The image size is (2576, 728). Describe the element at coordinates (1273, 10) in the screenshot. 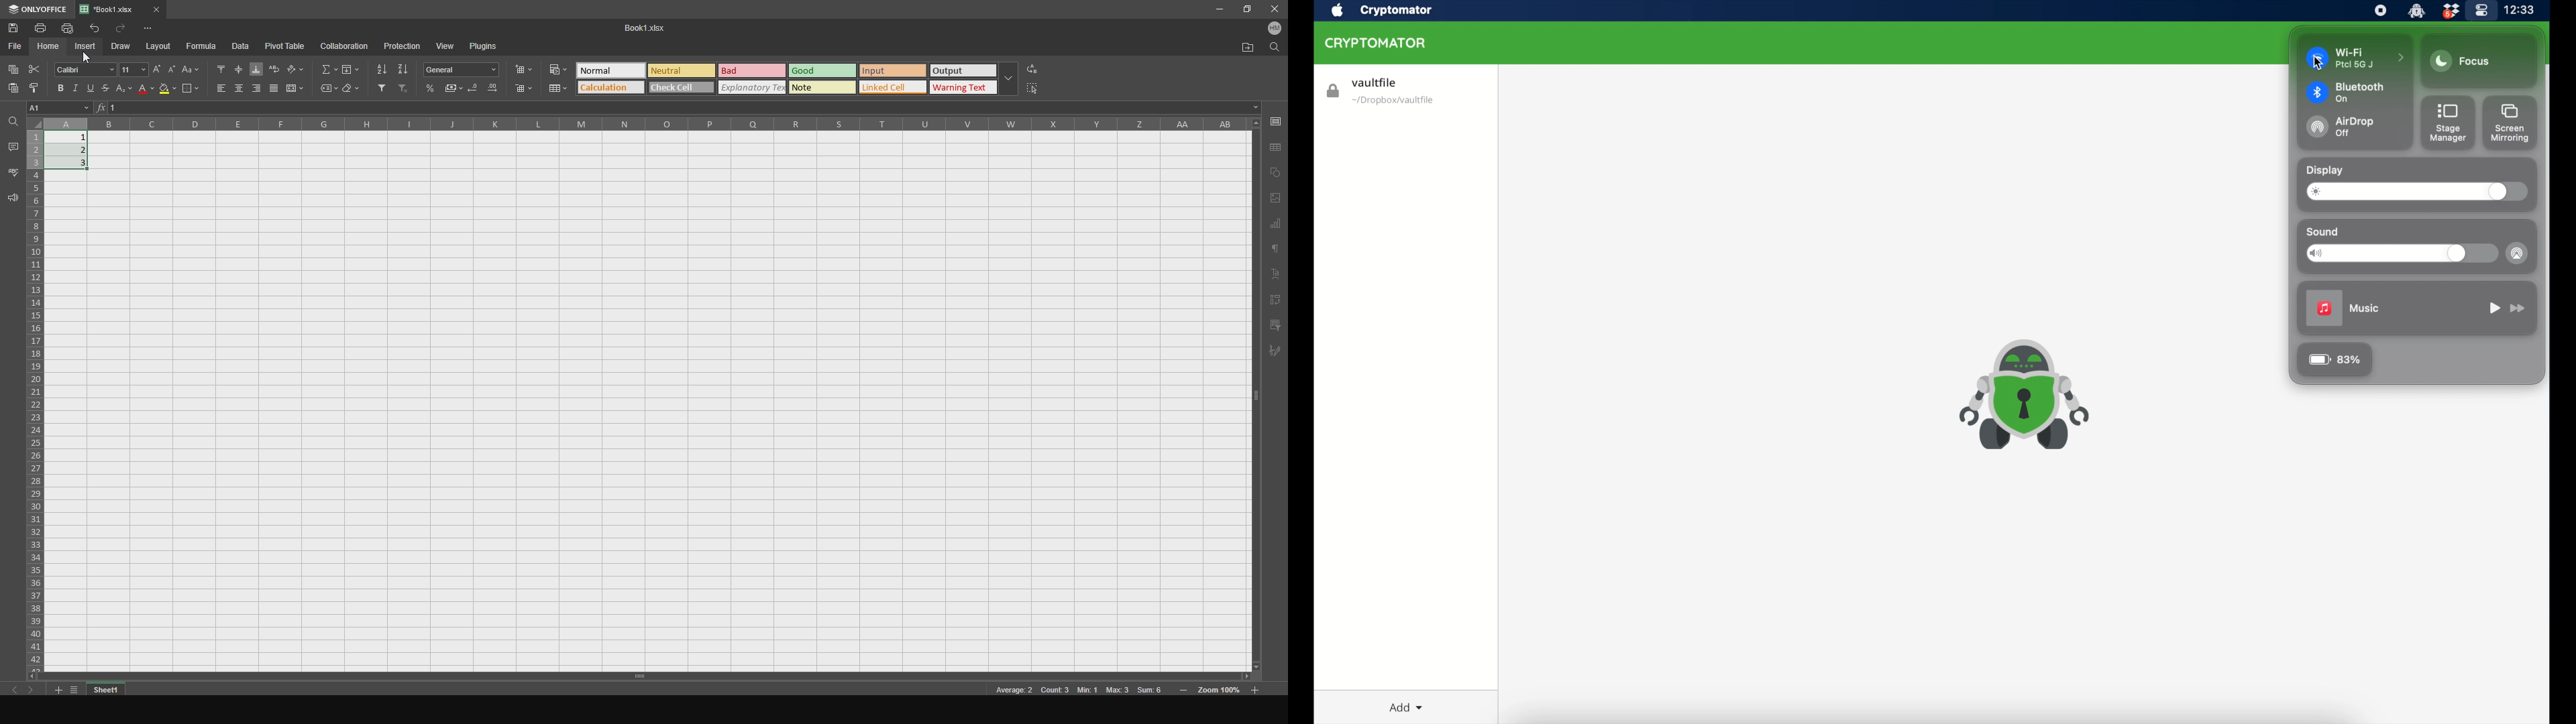

I see `close` at that location.